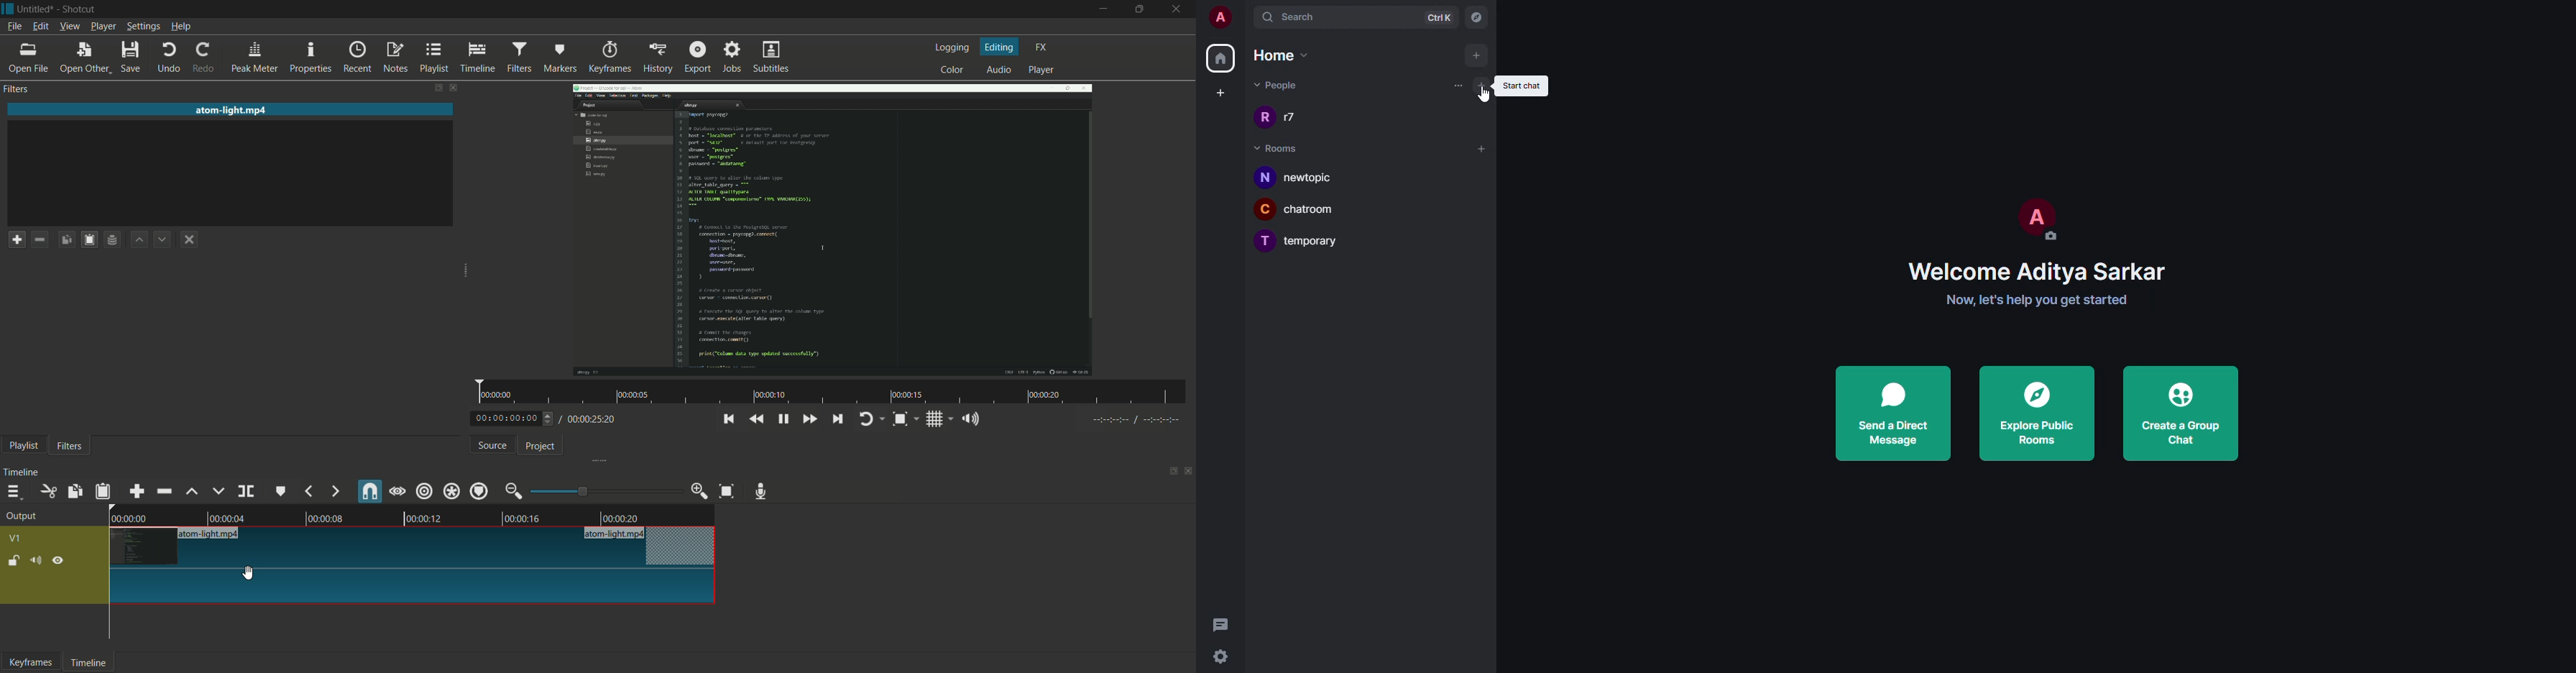 This screenshot has height=700, width=2576. I want to click on maximize, so click(1139, 9).